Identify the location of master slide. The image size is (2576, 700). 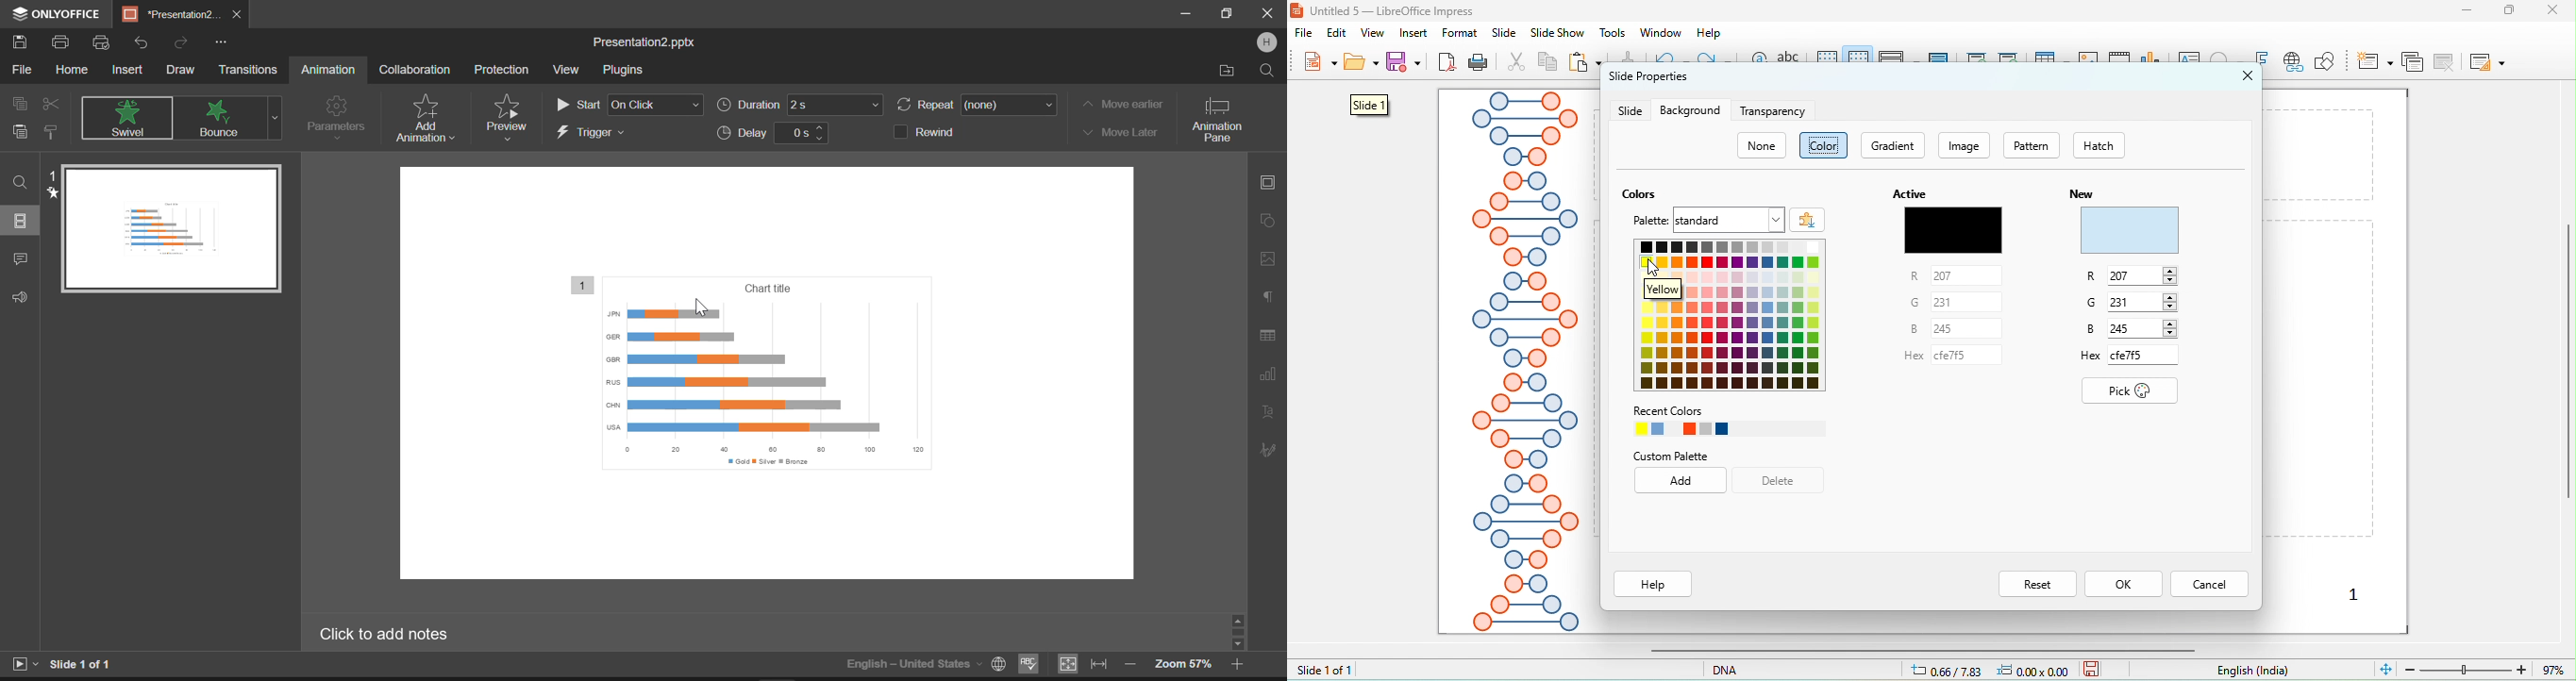
(1940, 59).